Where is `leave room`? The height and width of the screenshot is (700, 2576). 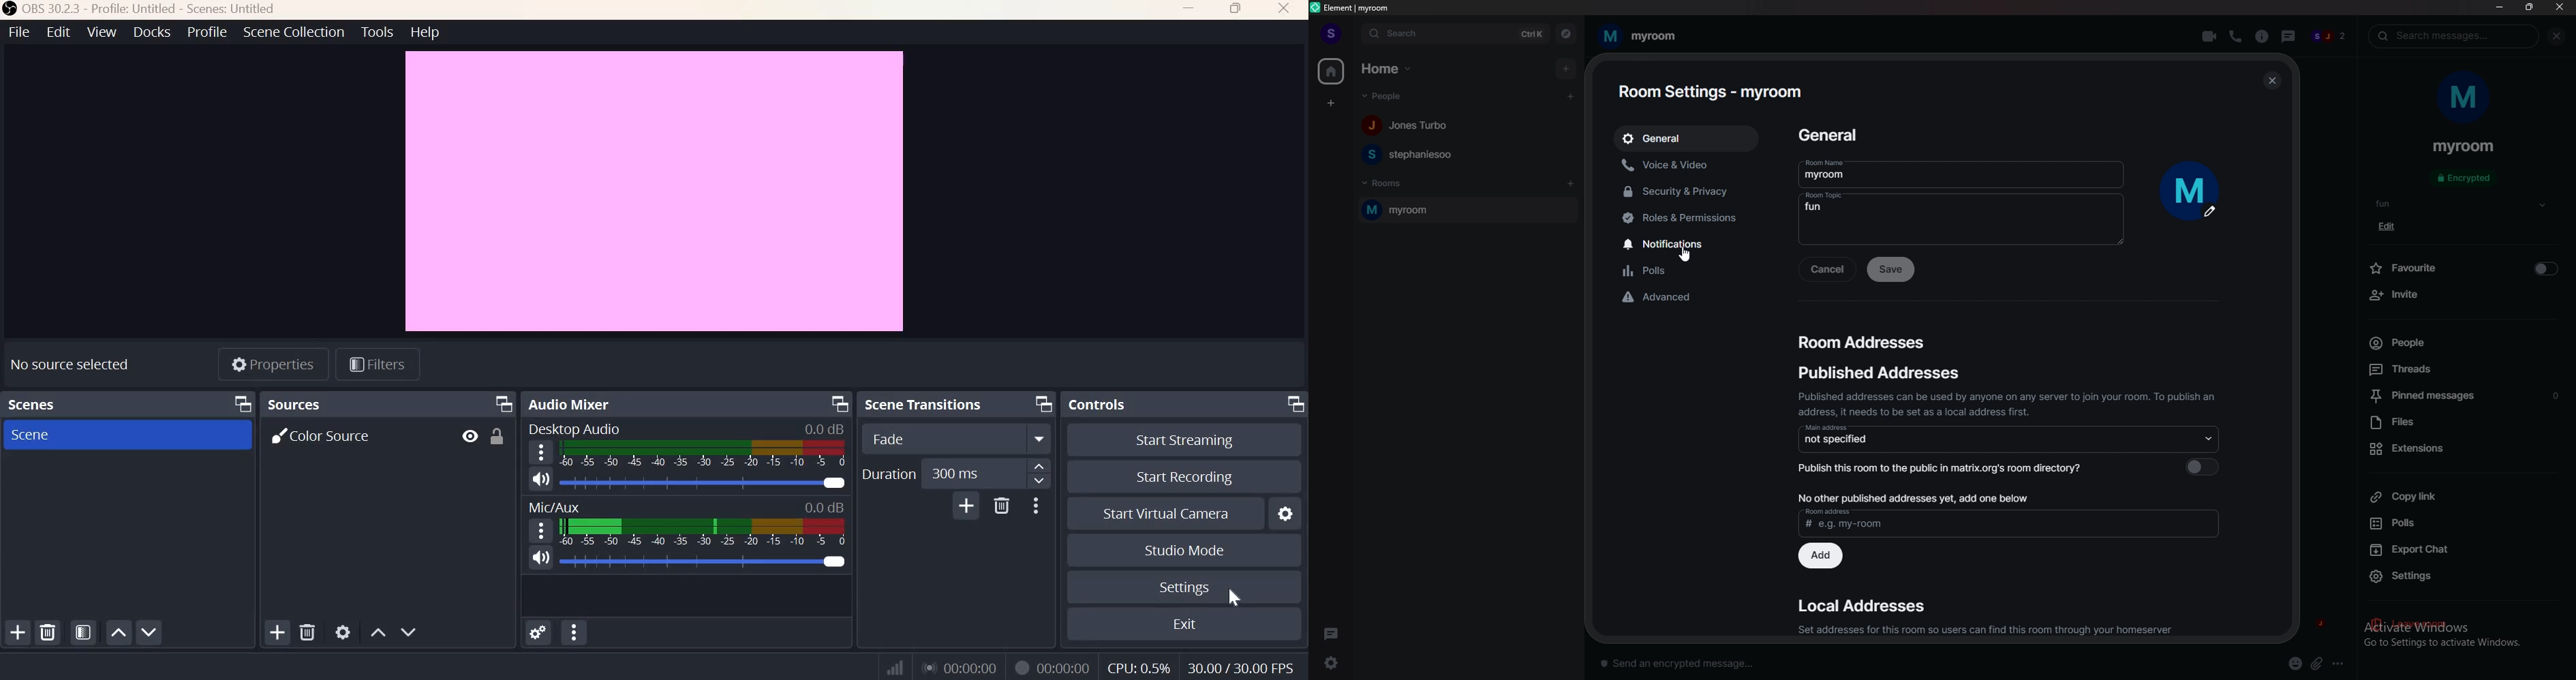
leave room is located at coordinates (2463, 625).